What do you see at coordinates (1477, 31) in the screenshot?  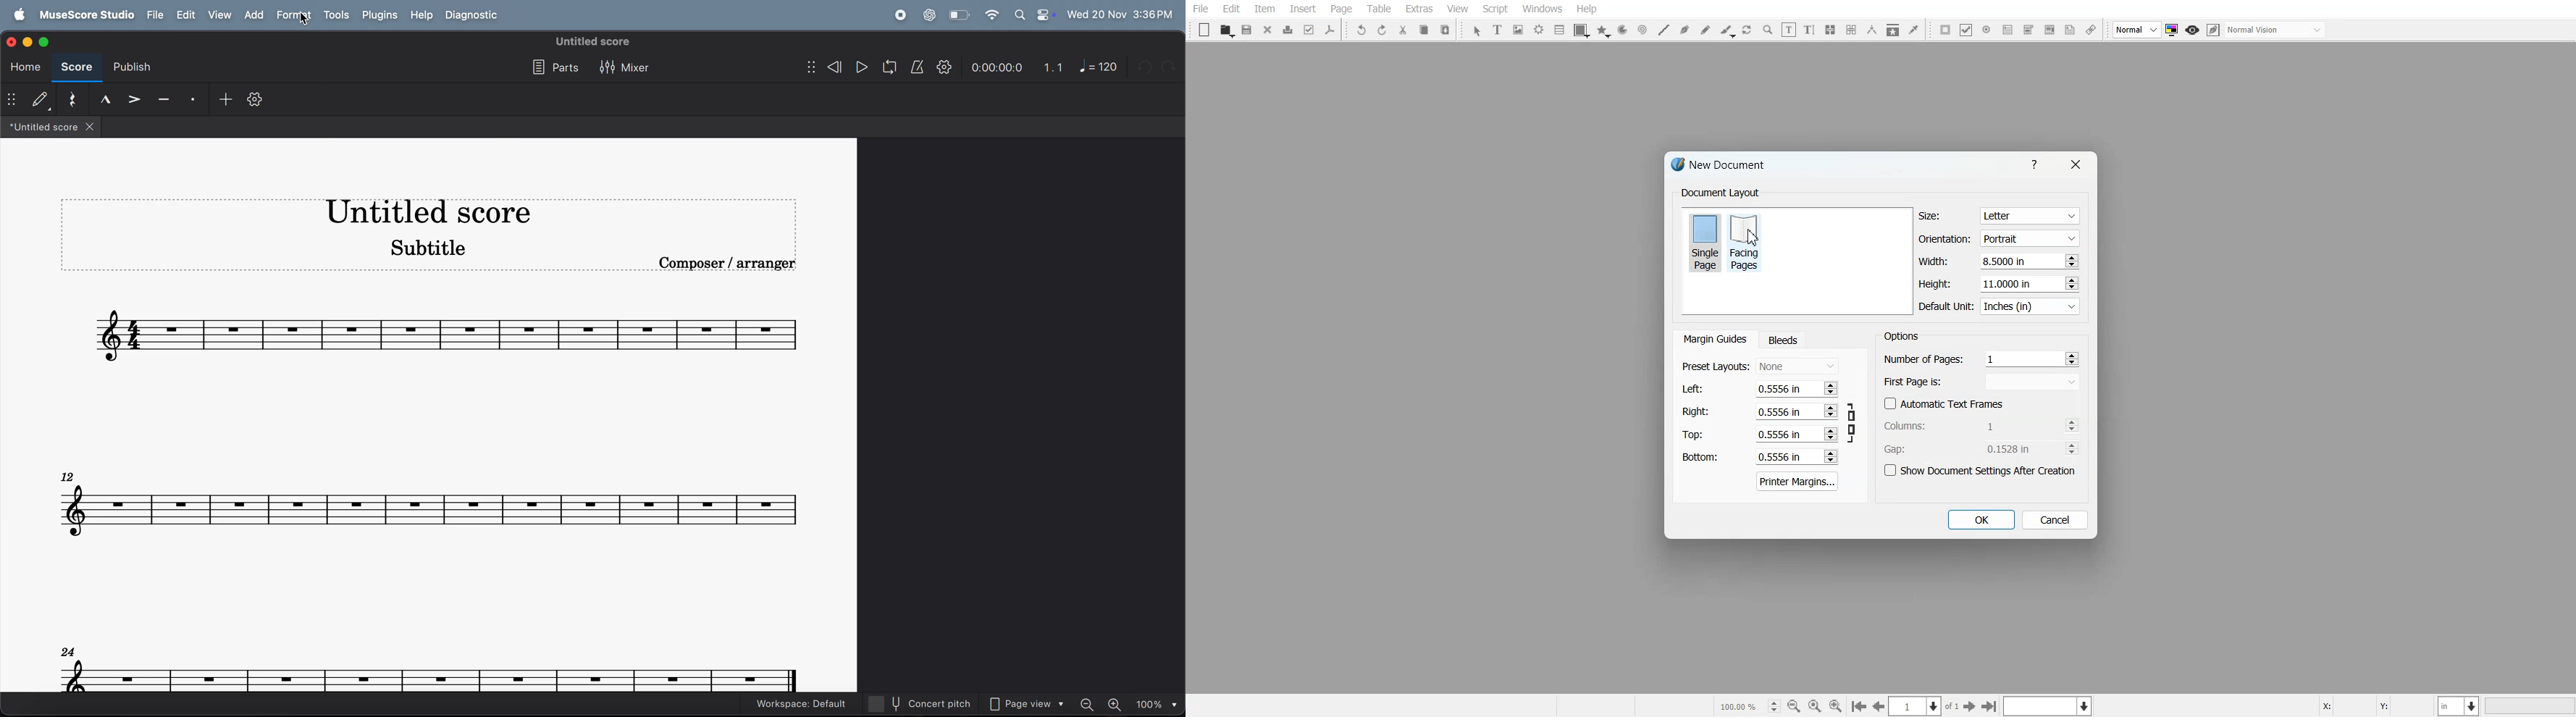 I see `Select Item` at bounding box center [1477, 31].